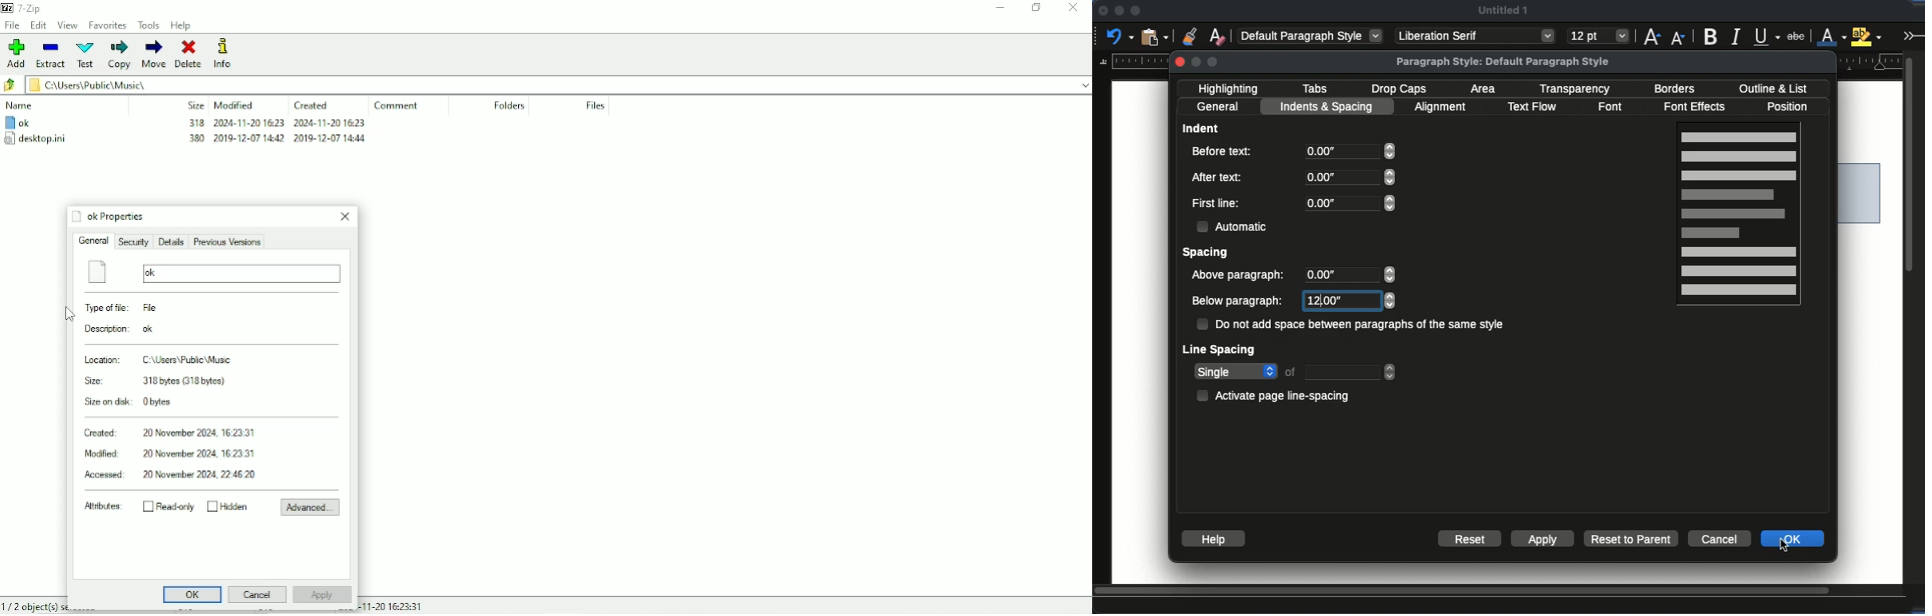 This screenshot has width=1932, height=616. What do you see at coordinates (1220, 176) in the screenshot?
I see `after text` at bounding box center [1220, 176].